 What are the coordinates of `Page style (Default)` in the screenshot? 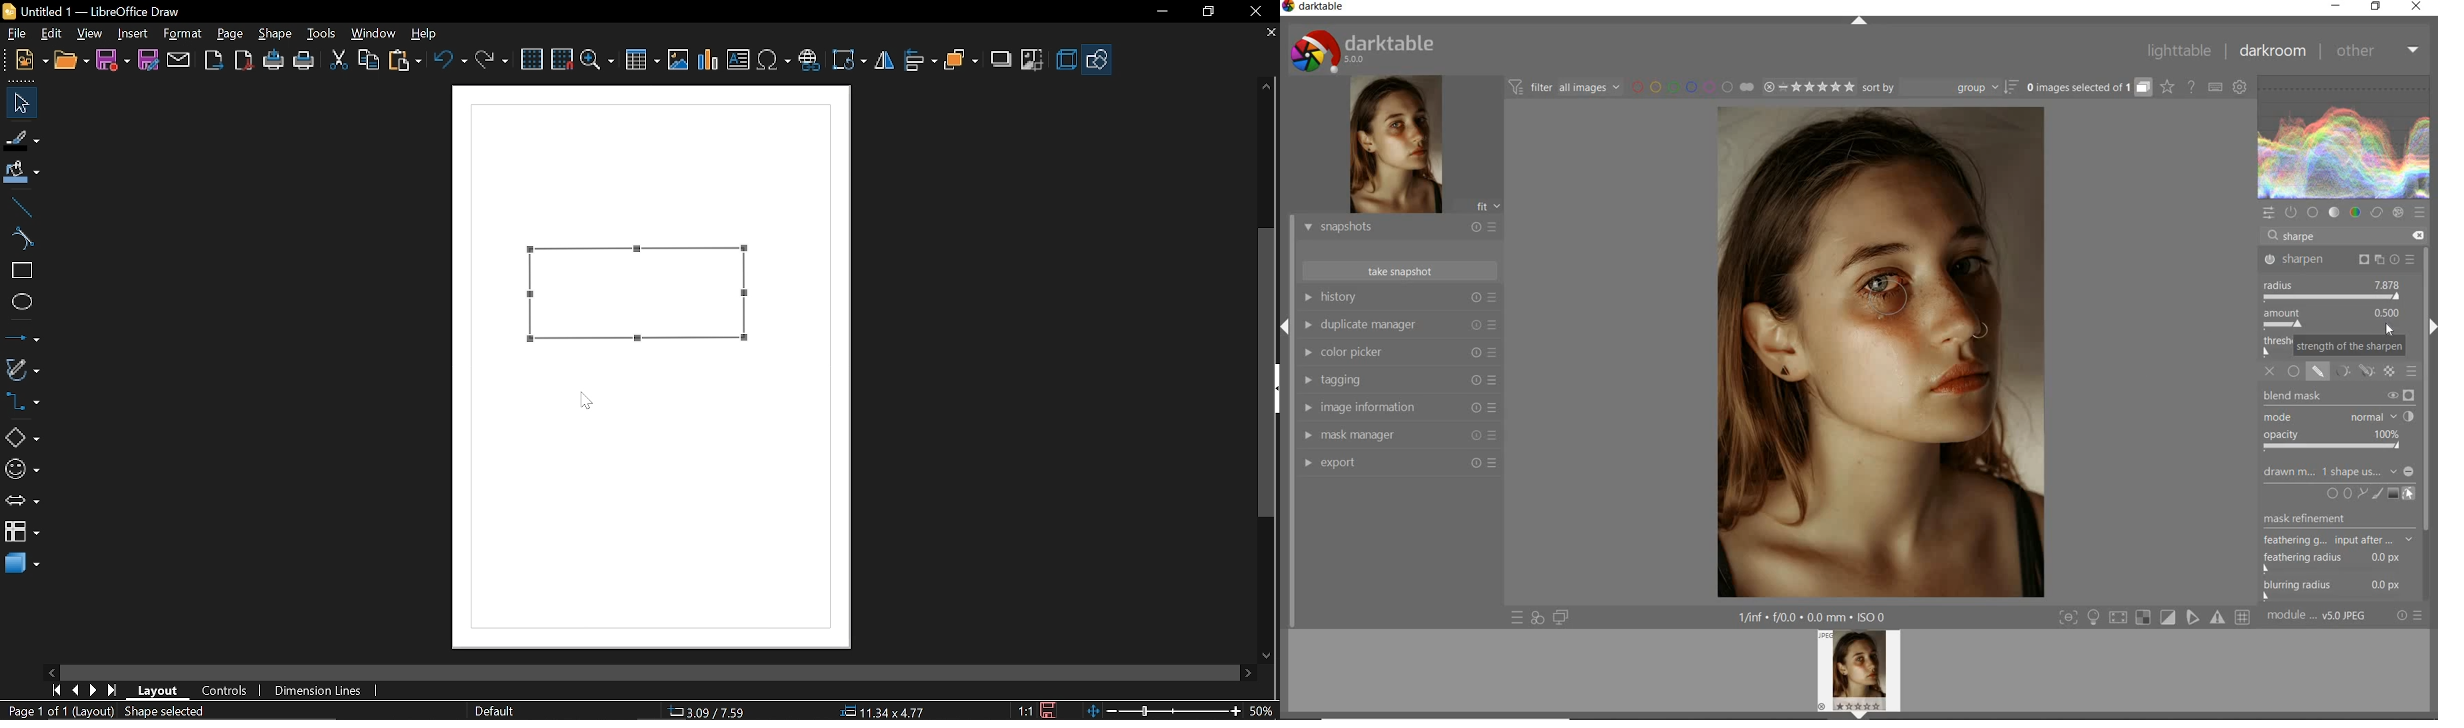 It's located at (495, 710).